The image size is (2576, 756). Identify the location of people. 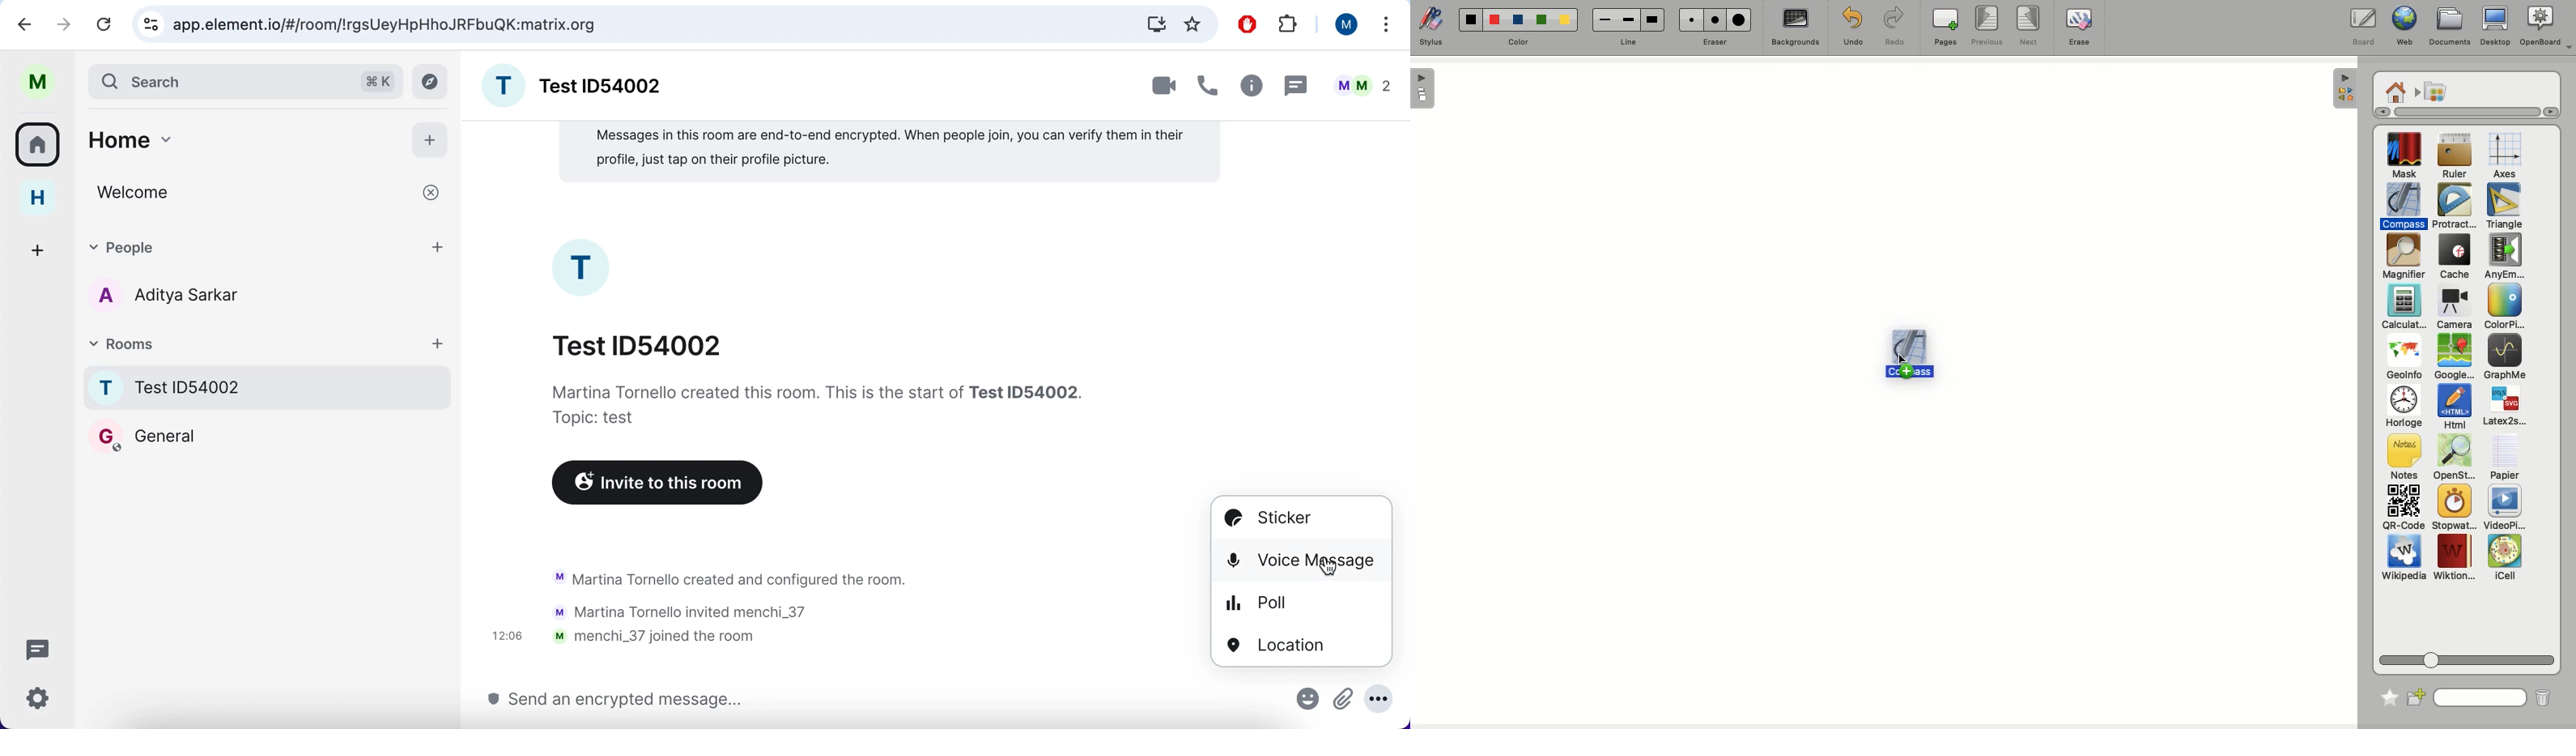
(1360, 82).